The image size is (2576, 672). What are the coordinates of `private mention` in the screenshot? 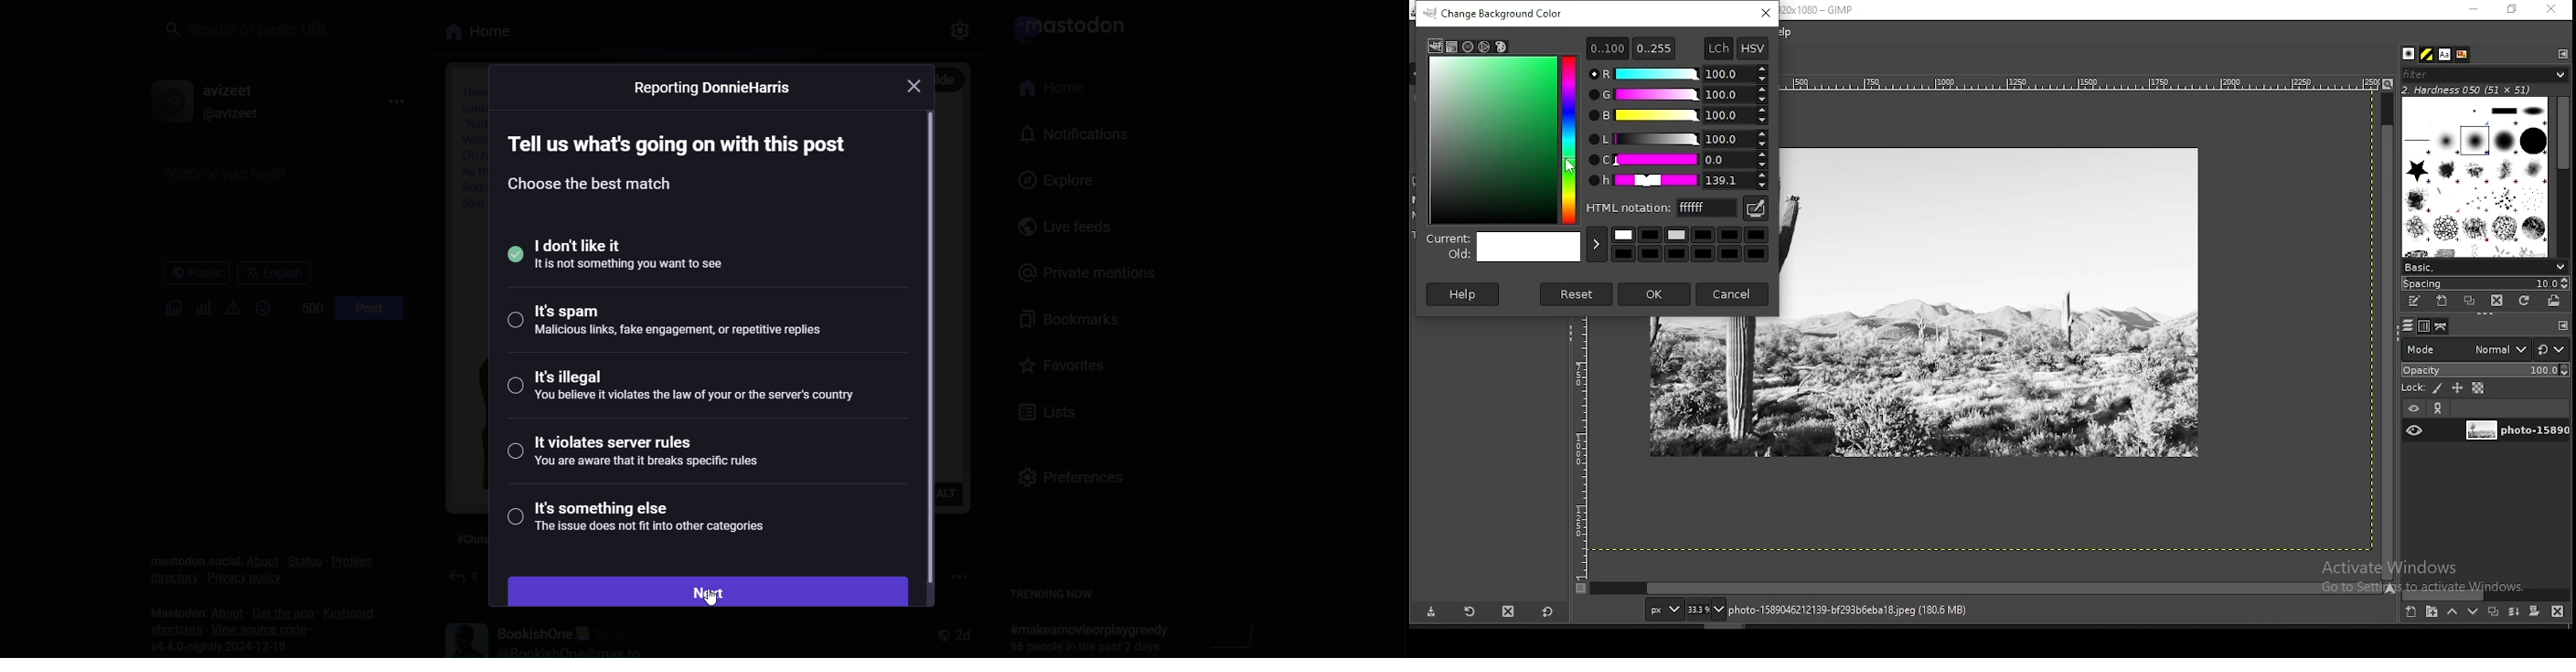 It's located at (1082, 270).